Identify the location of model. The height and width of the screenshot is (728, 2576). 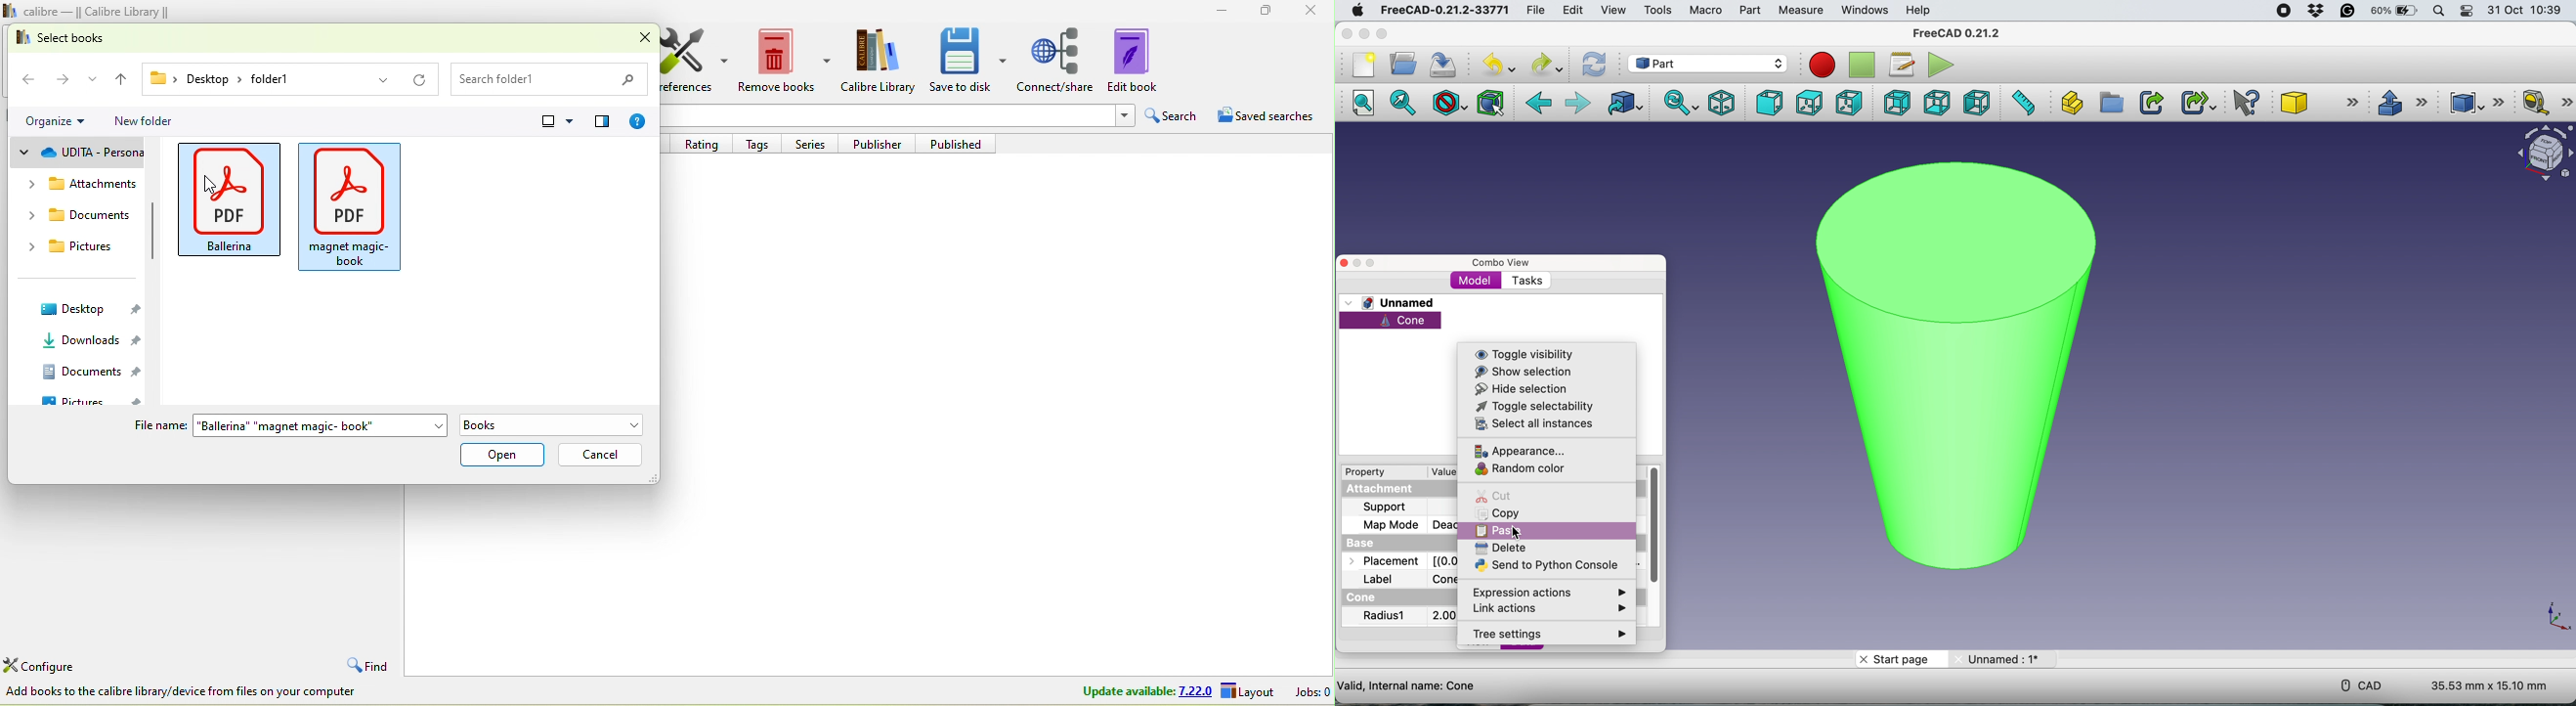
(1478, 281).